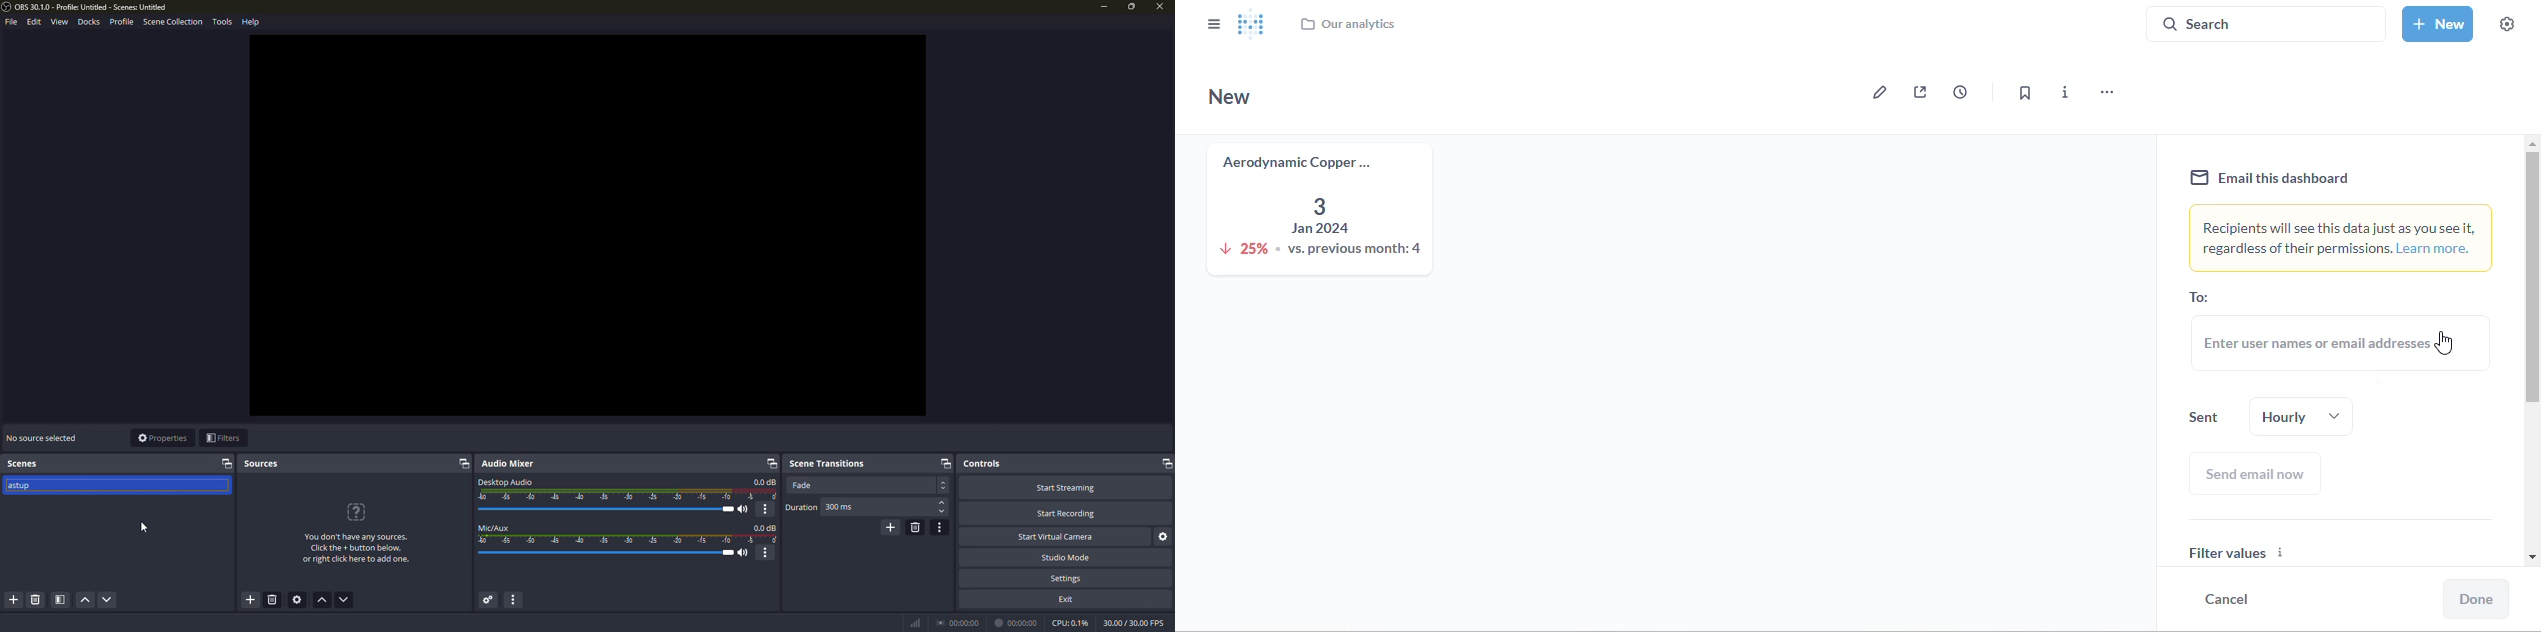 The image size is (2548, 644). Describe the element at coordinates (1067, 514) in the screenshot. I see `start recording` at that location.